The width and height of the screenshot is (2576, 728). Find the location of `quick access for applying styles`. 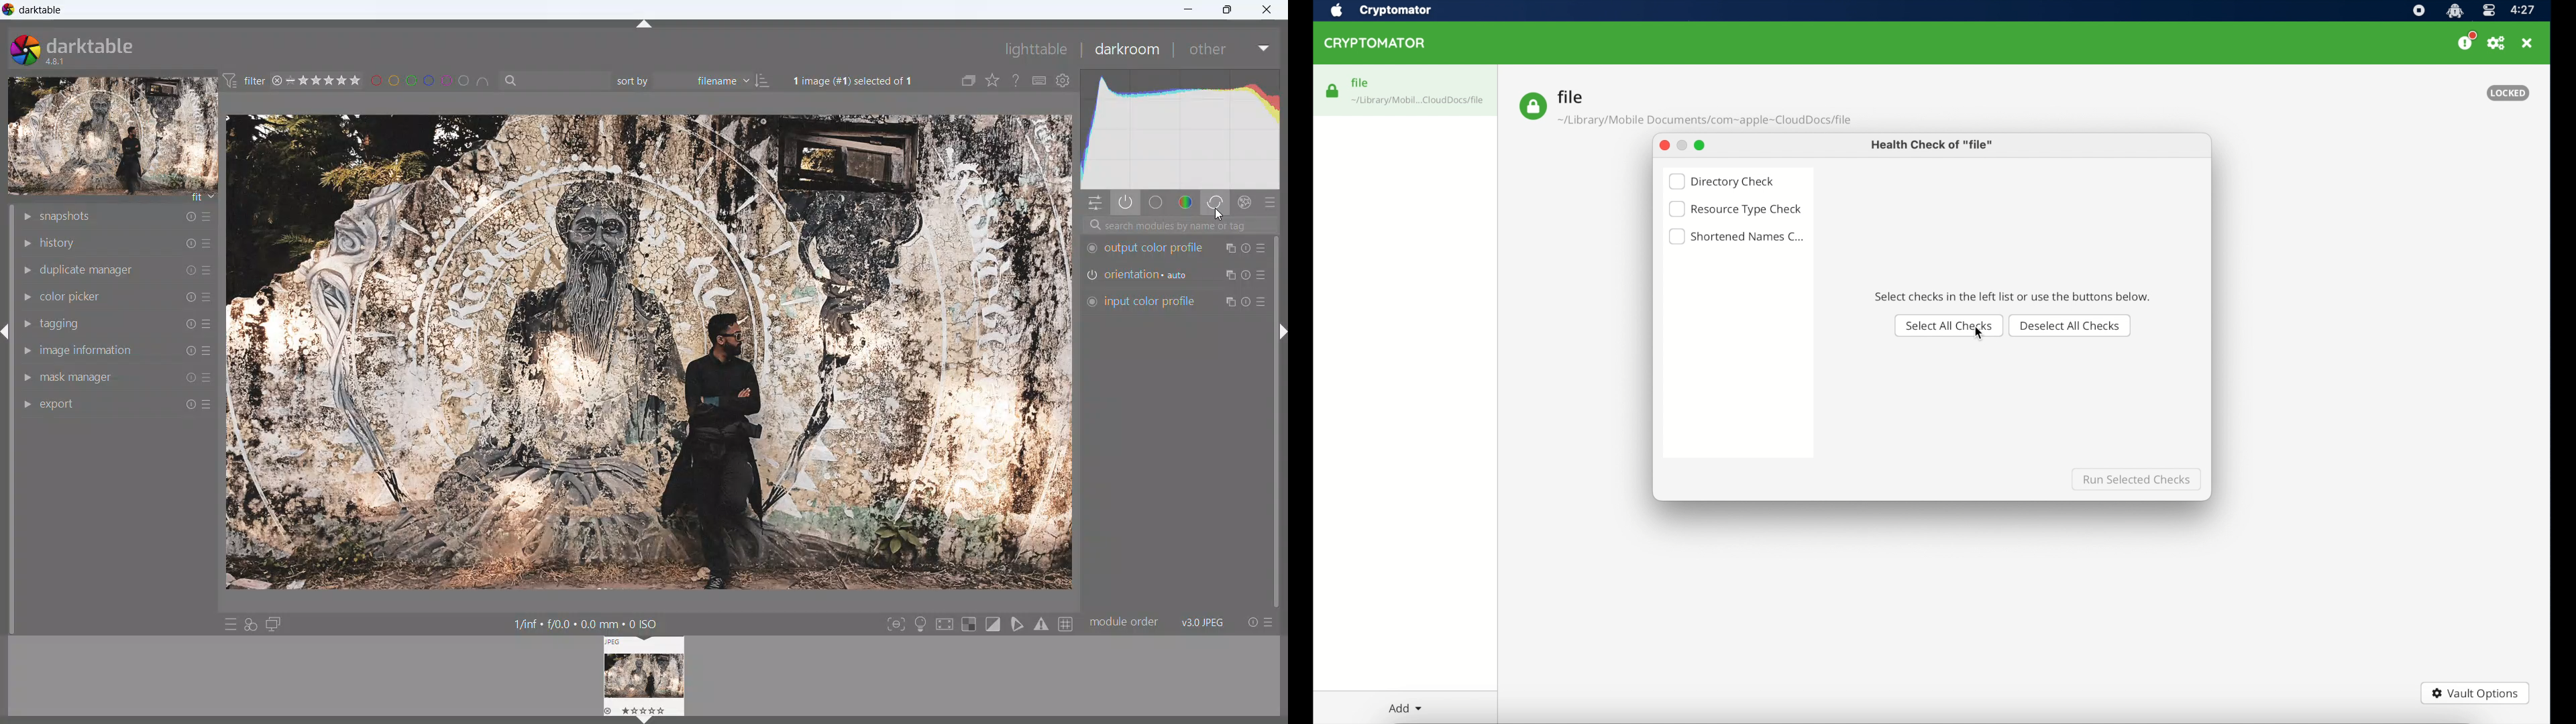

quick access for applying styles is located at coordinates (252, 624).